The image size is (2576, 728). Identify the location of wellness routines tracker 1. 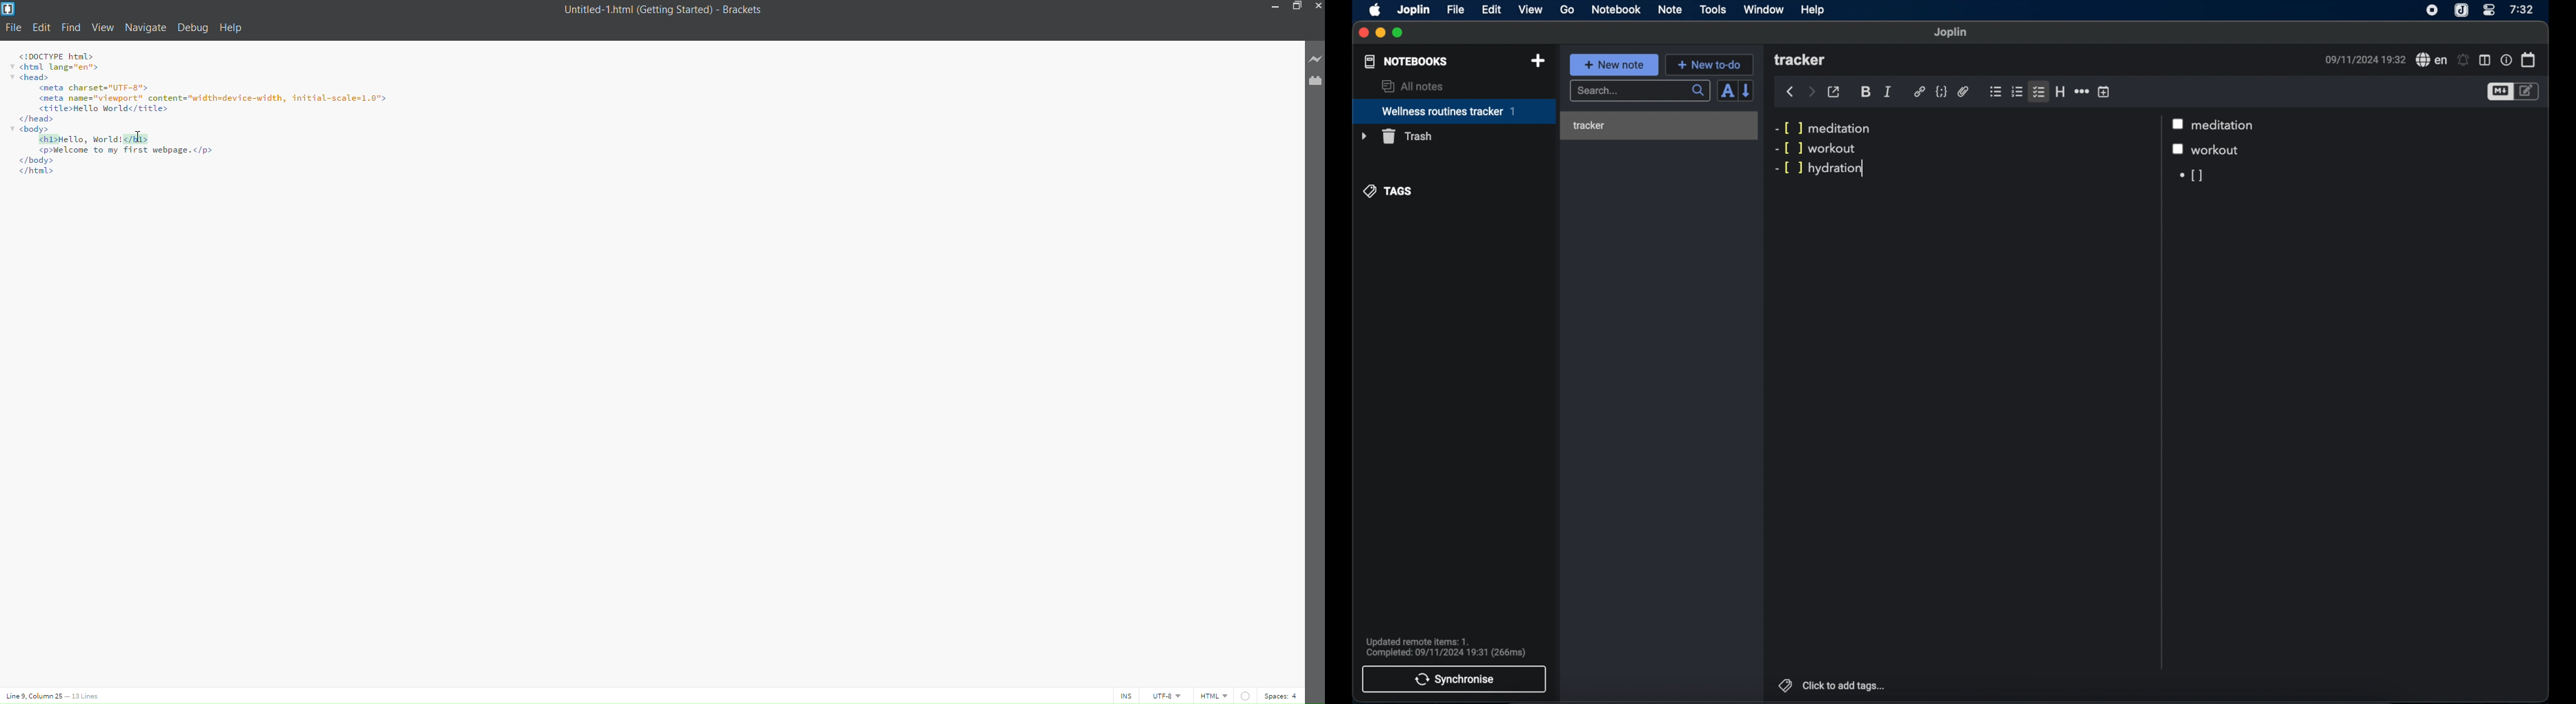
(1453, 112).